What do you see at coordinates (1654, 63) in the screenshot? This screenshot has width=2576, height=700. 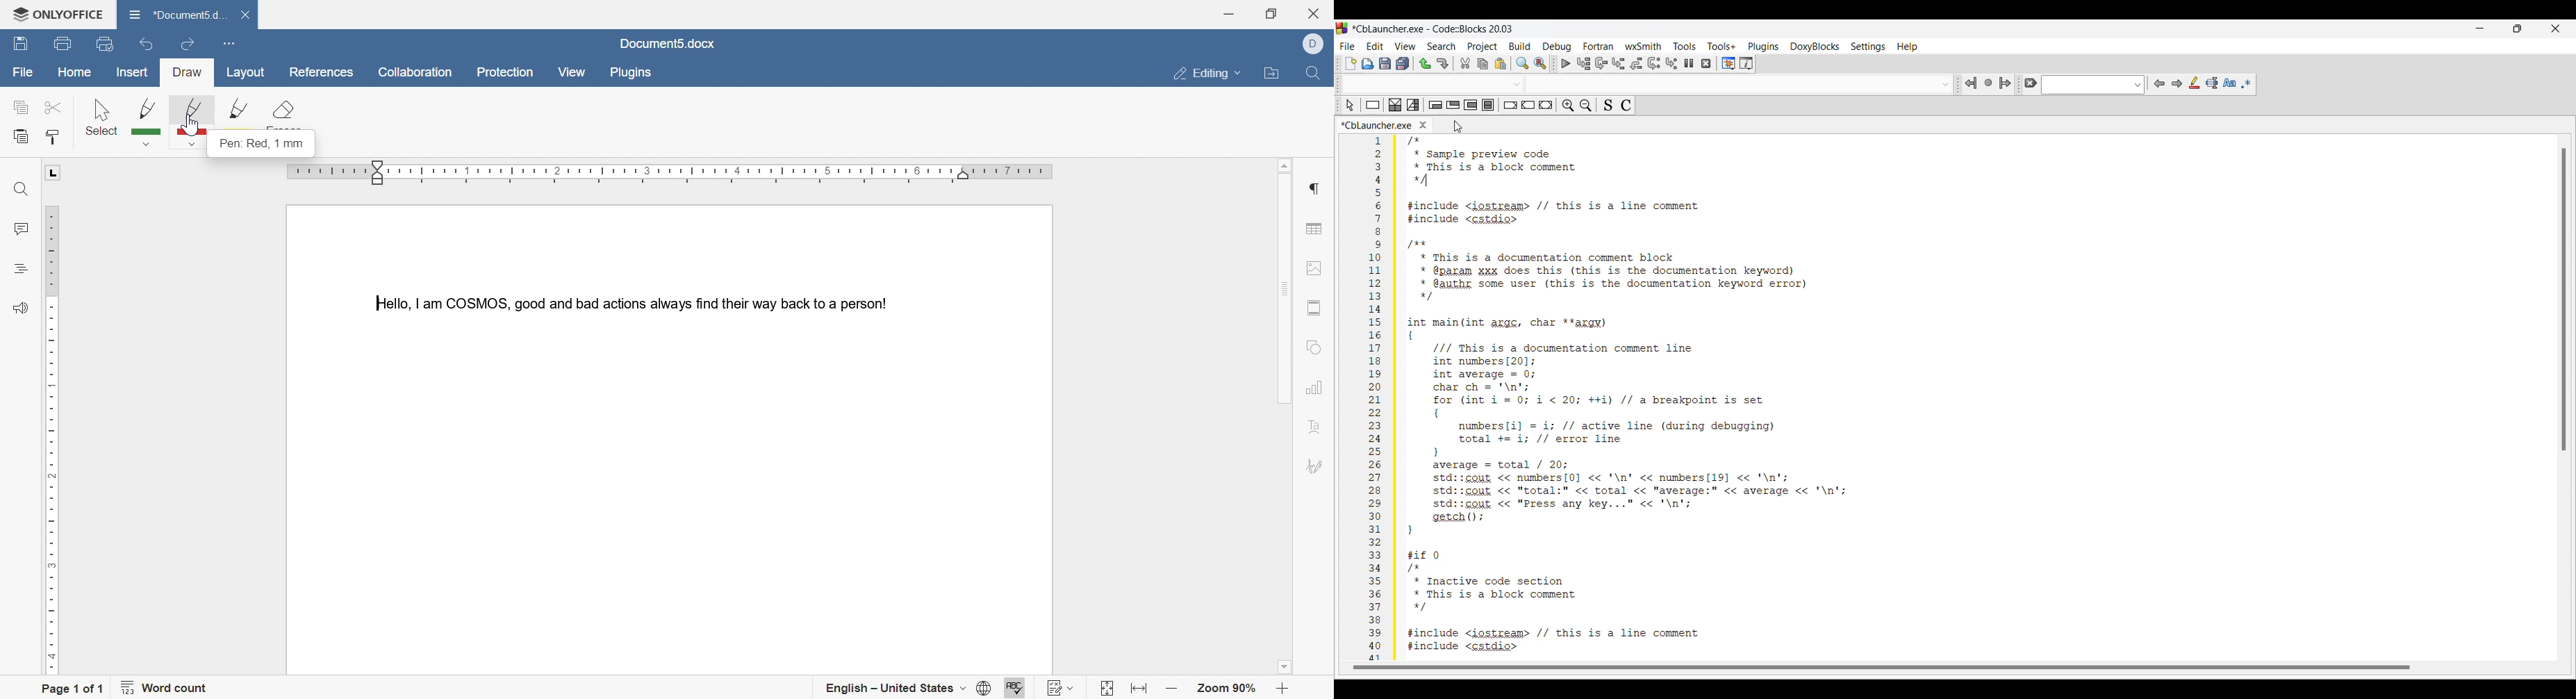 I see `Next instruction` at bounding box center [1654, 63].